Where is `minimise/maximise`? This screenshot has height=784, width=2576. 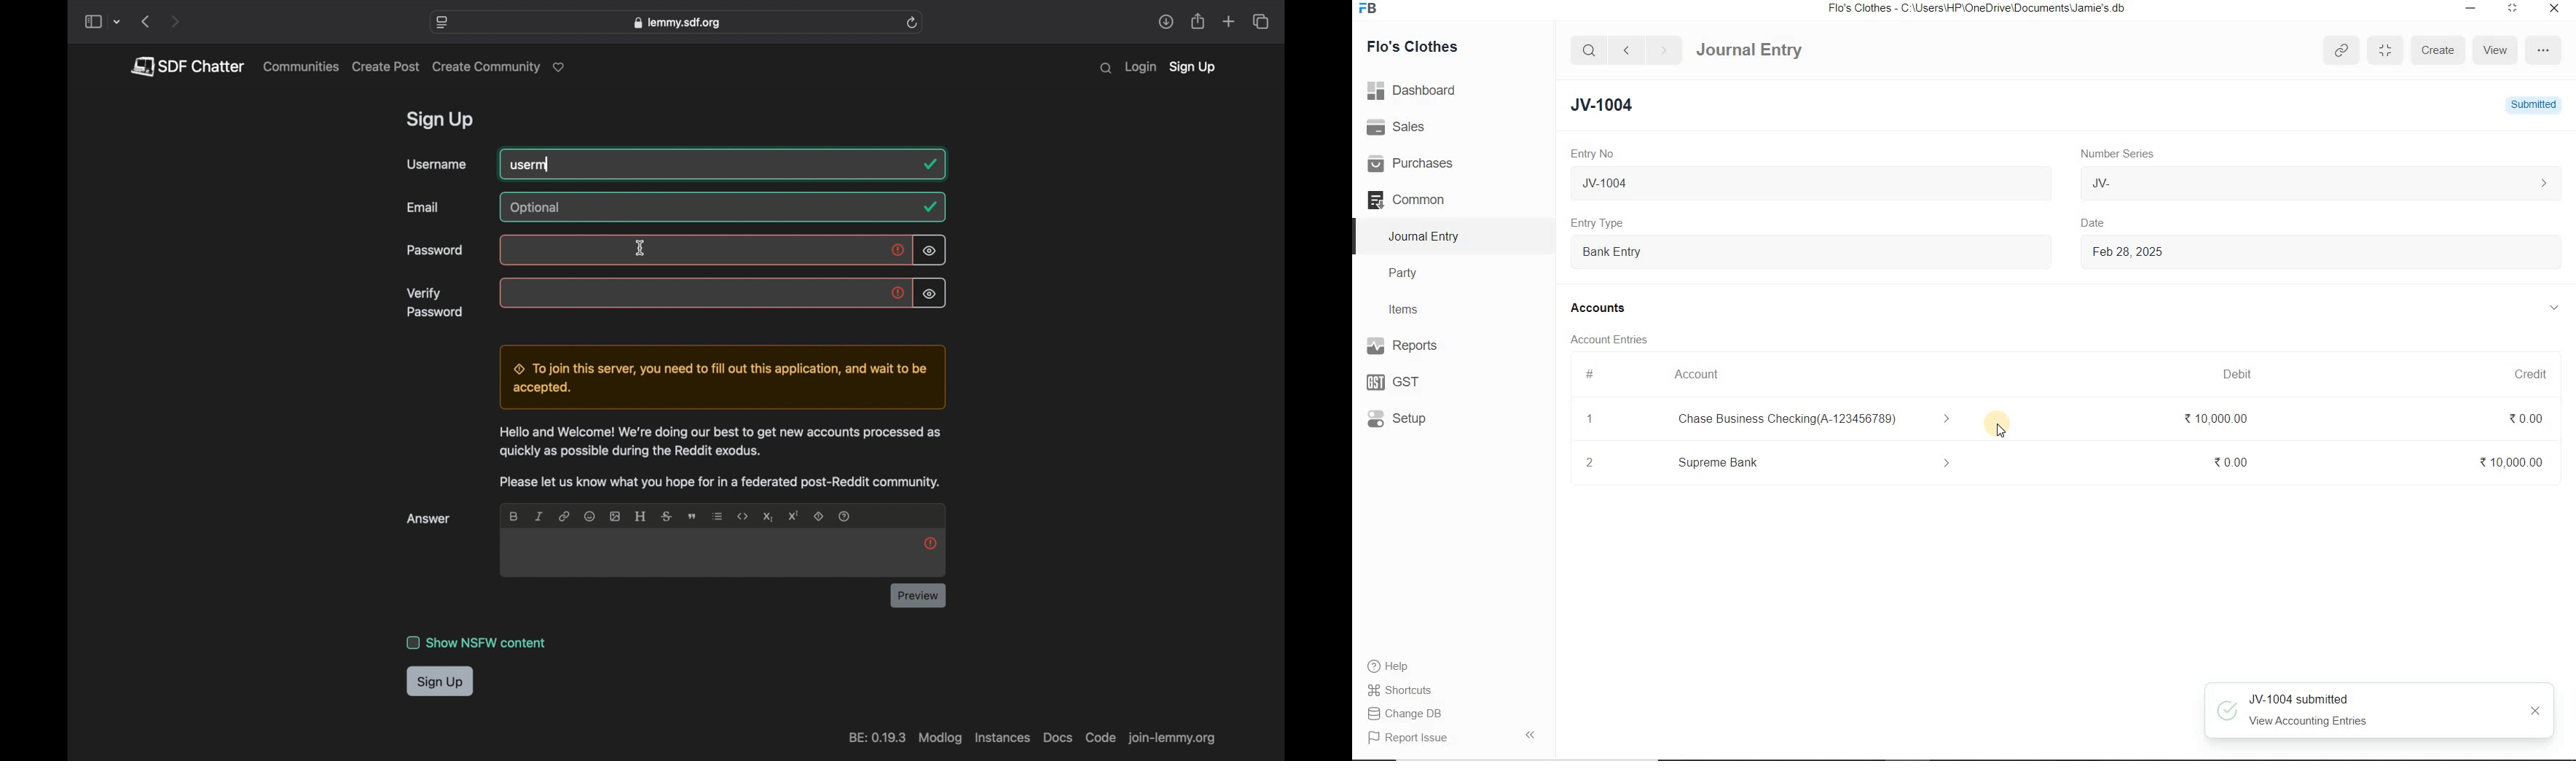 minimise/maximise is located at coordinates (2384, 52).